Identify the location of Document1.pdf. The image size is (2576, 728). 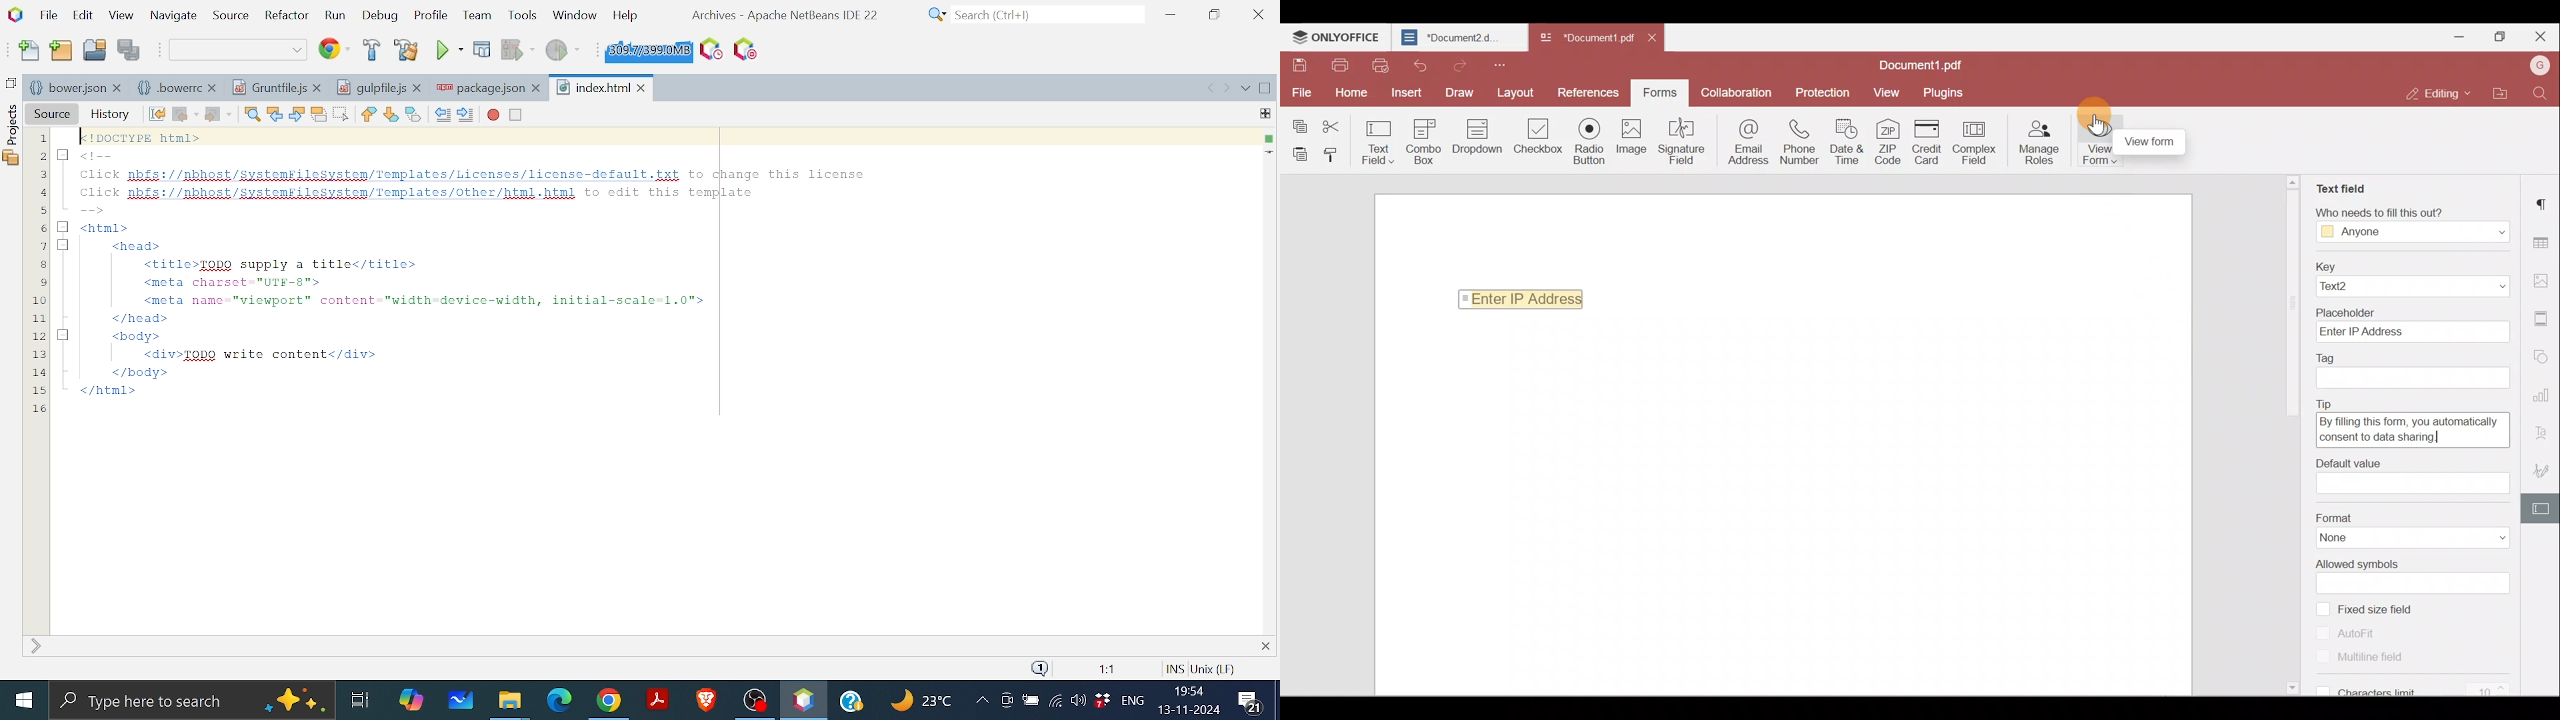
(1928, 63).